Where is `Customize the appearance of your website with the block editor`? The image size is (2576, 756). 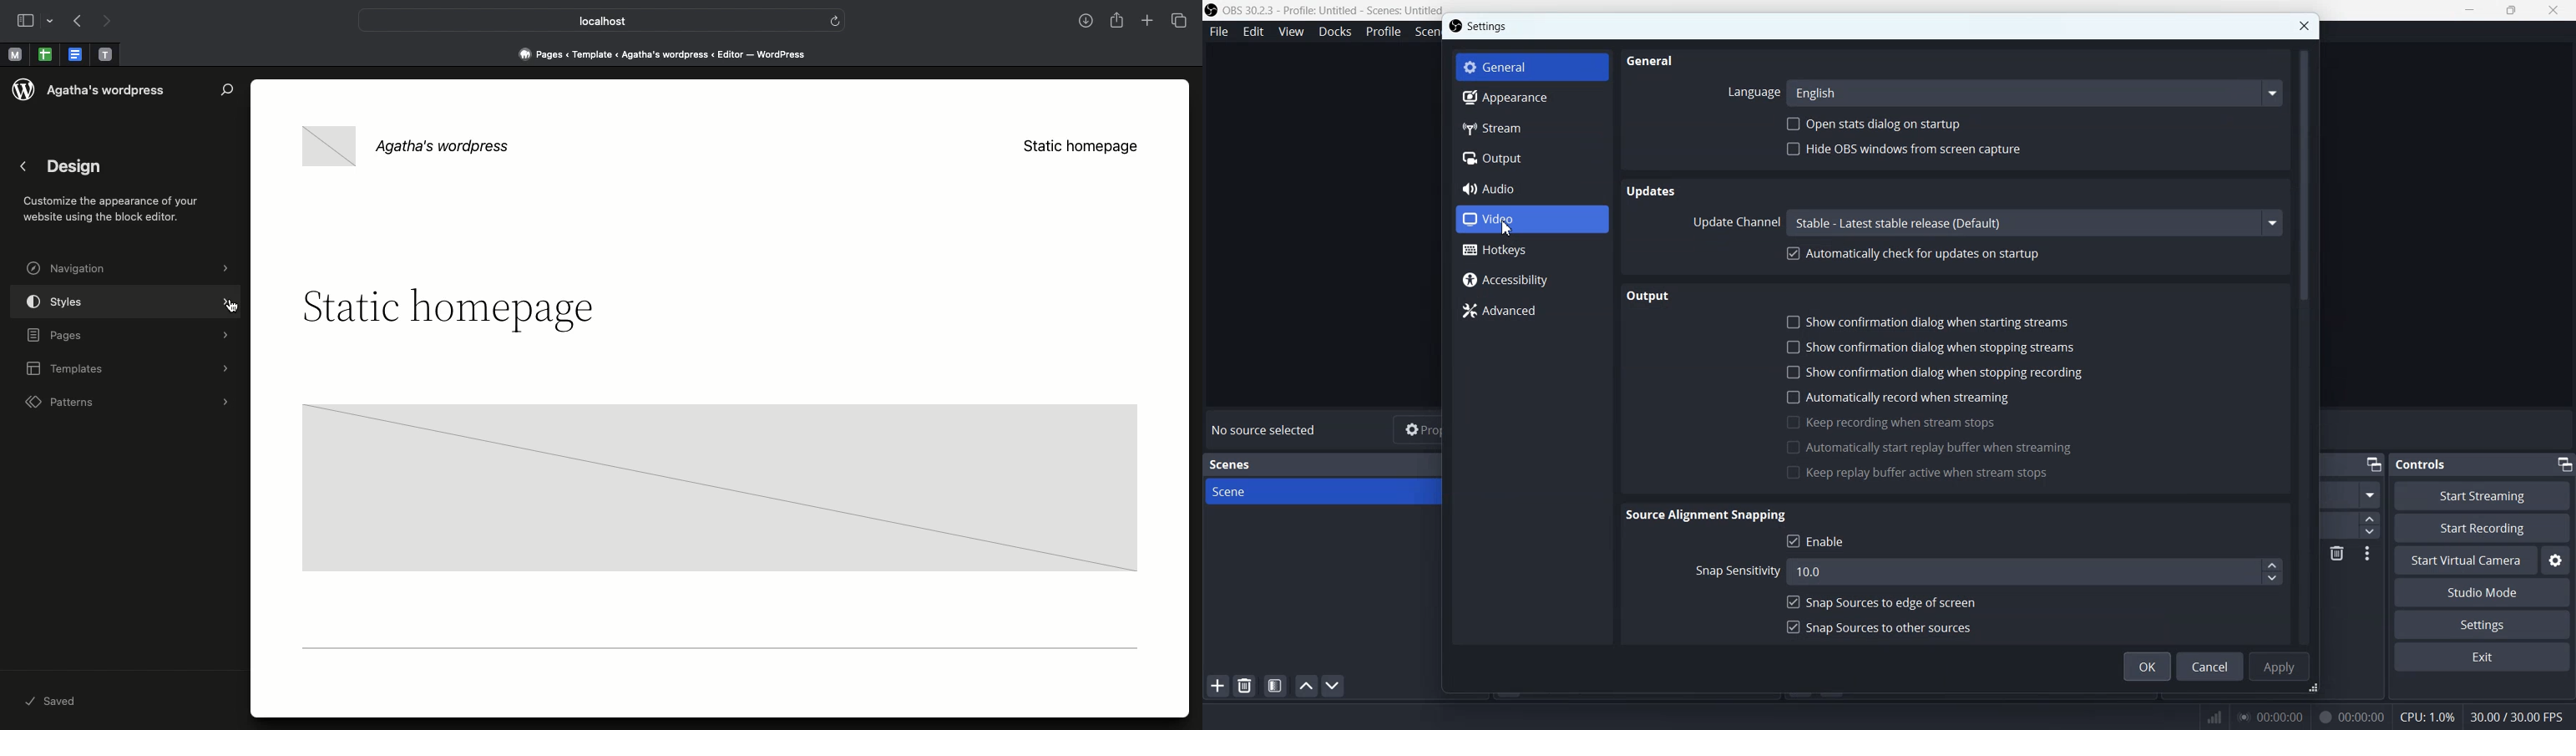
Customize the appearance of your website with the block editor is located at coordinates (114, 214).